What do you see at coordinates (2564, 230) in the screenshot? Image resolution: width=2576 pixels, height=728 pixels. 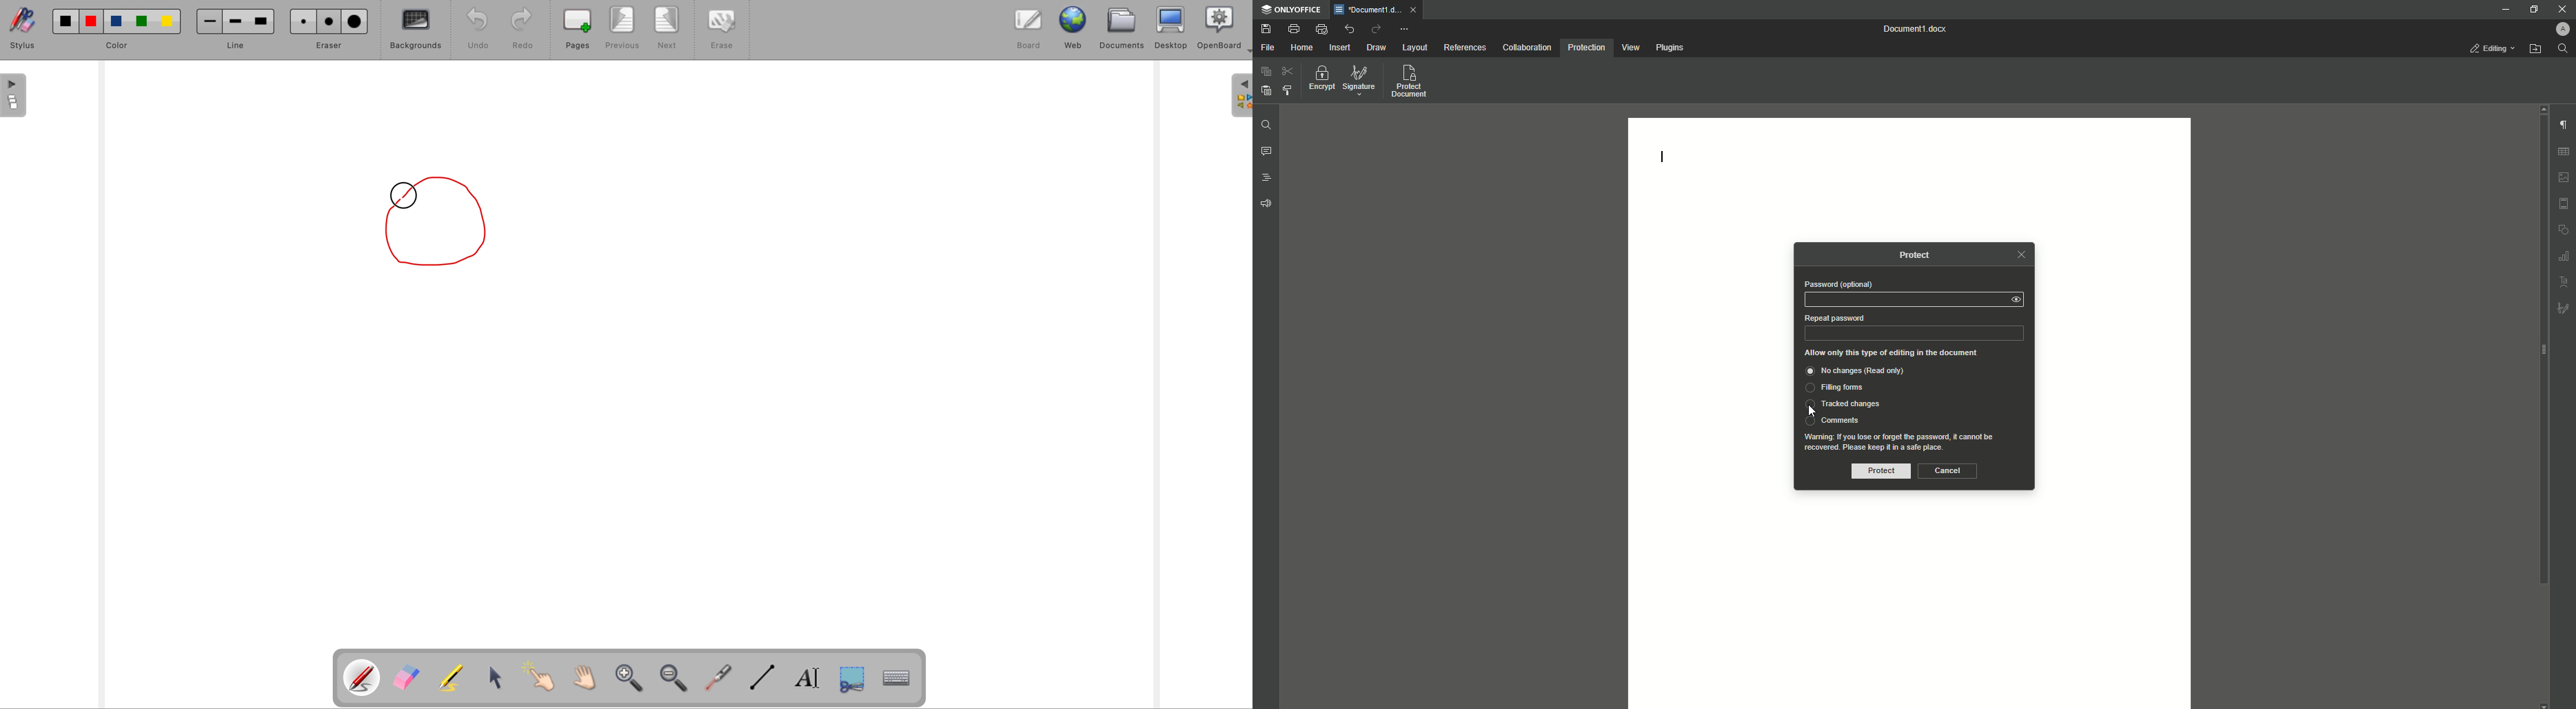 I see `Shape settings` at bounding box center [2564, 230].